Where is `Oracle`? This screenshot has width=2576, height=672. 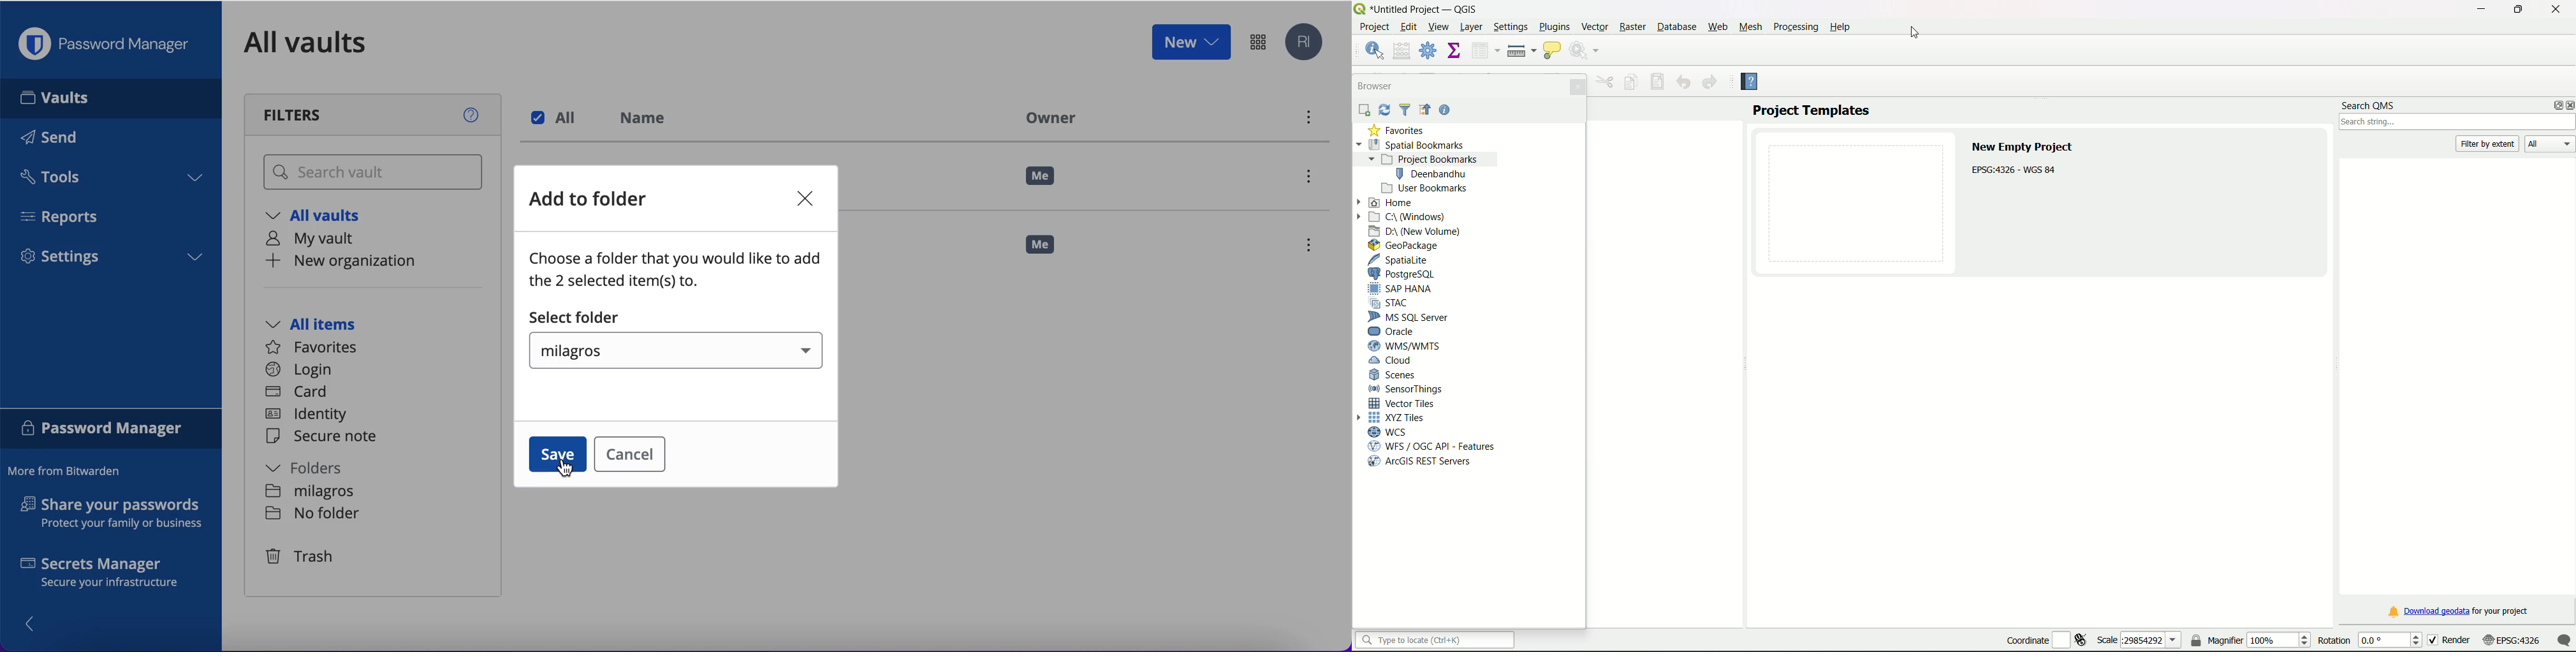 Oracle is located at coordinates (1398, 330).